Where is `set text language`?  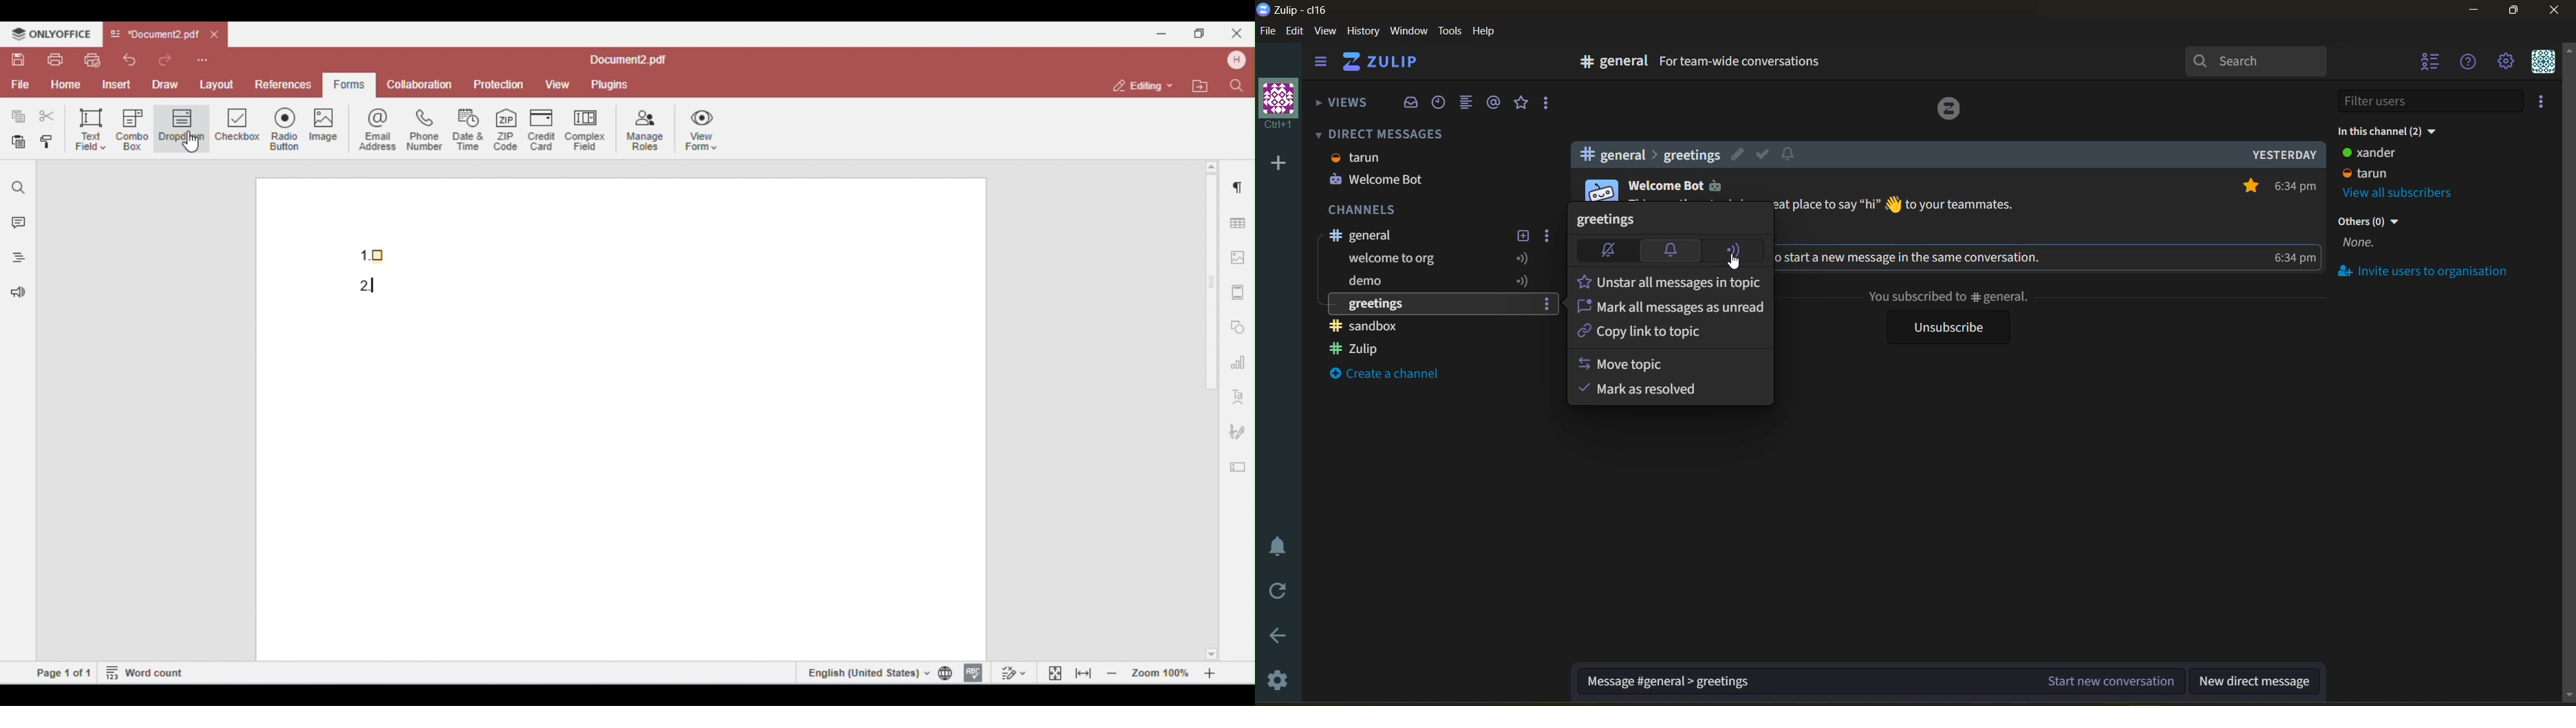 set text language is located at coordinates (866, 672).